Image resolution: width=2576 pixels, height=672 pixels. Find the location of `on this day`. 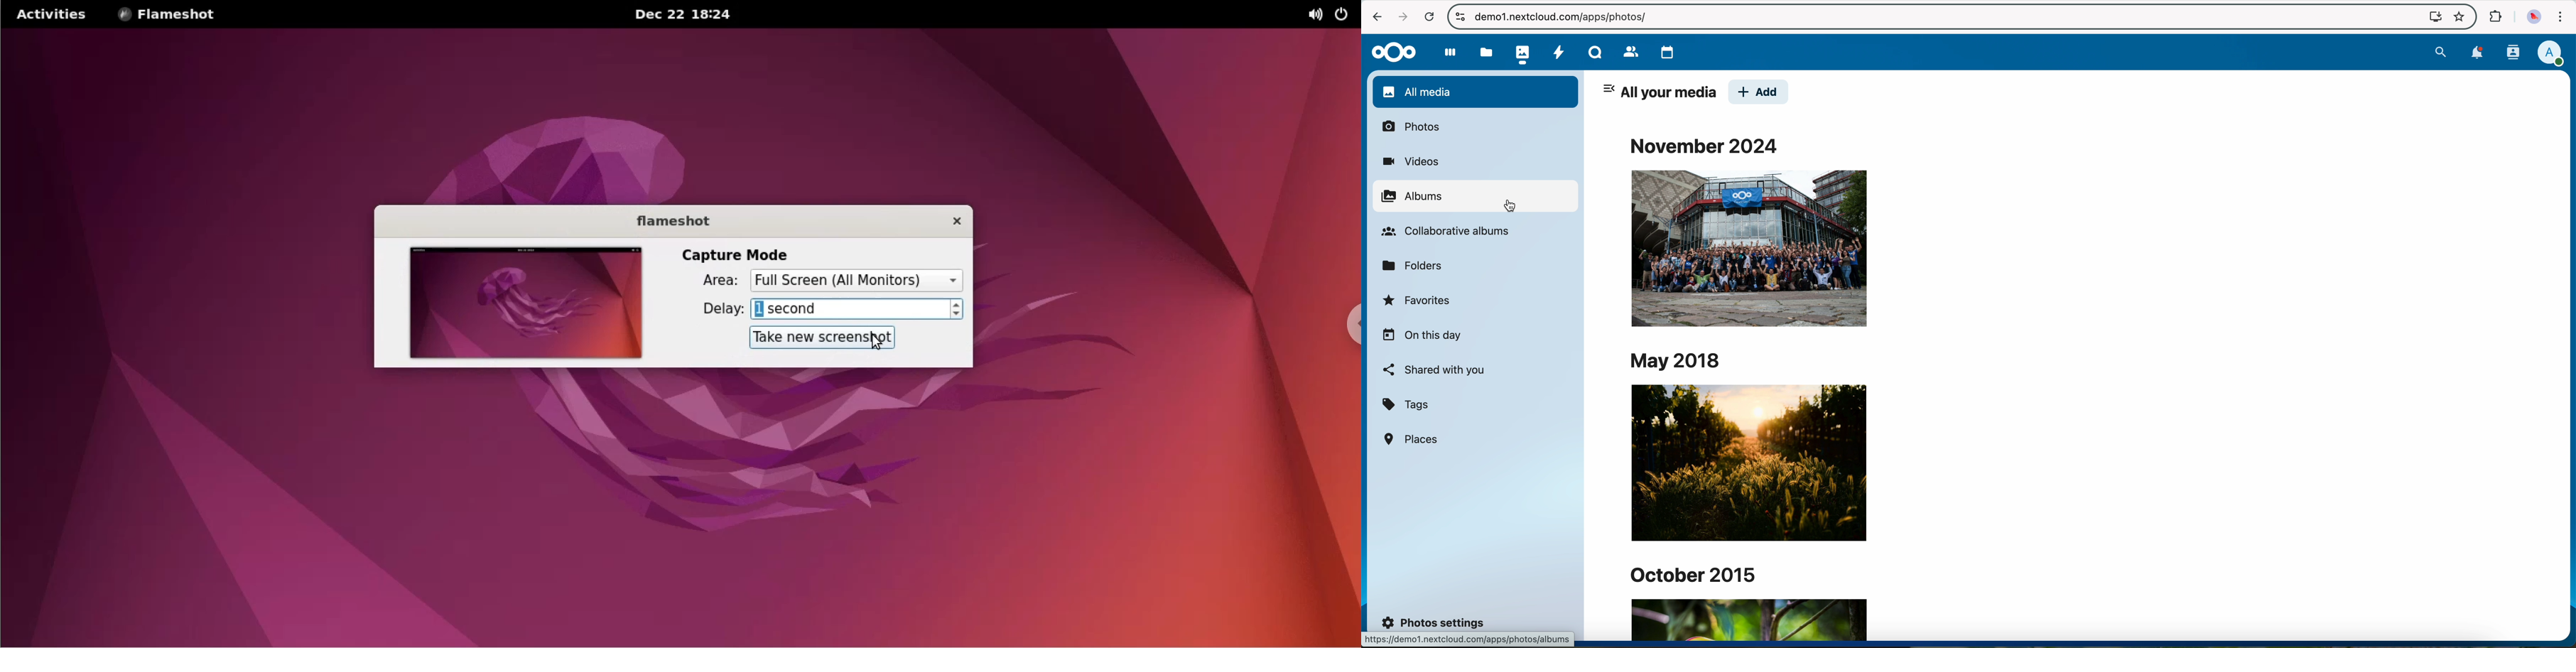

on this day is located at coordinates (1422, 336).